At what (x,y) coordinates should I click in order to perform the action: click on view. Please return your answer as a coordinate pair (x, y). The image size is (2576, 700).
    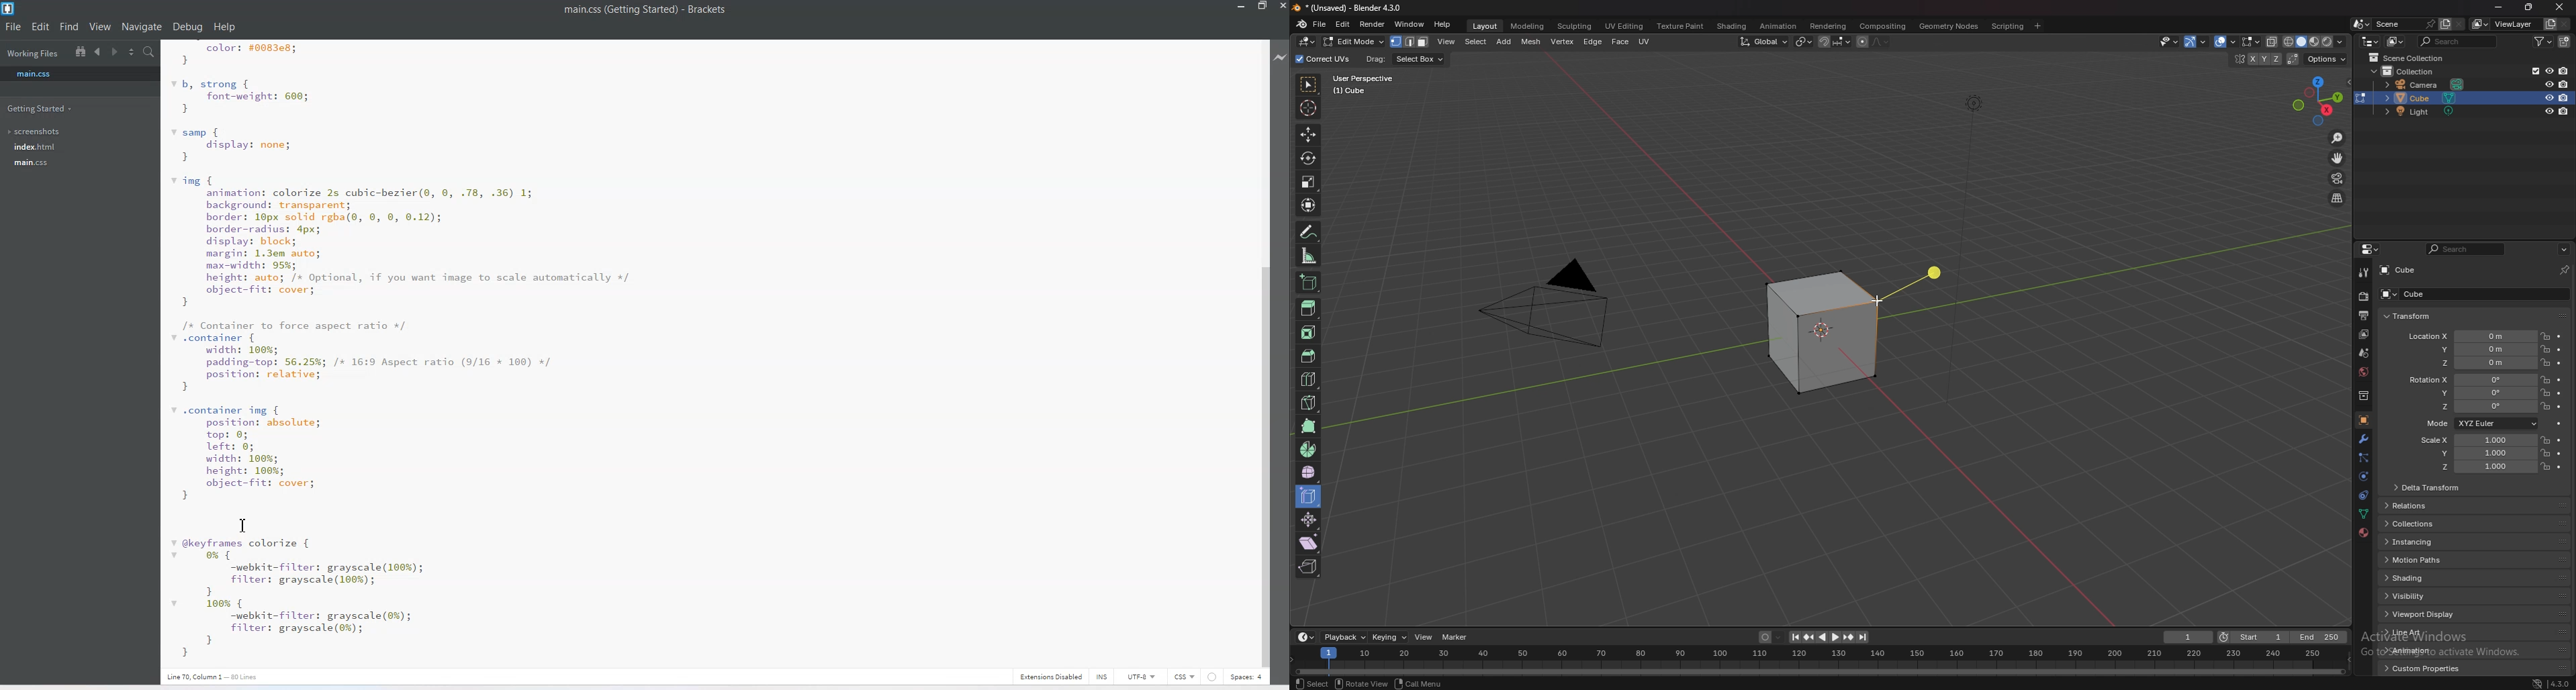
    Looking at the image, I should click on (1447, 42).